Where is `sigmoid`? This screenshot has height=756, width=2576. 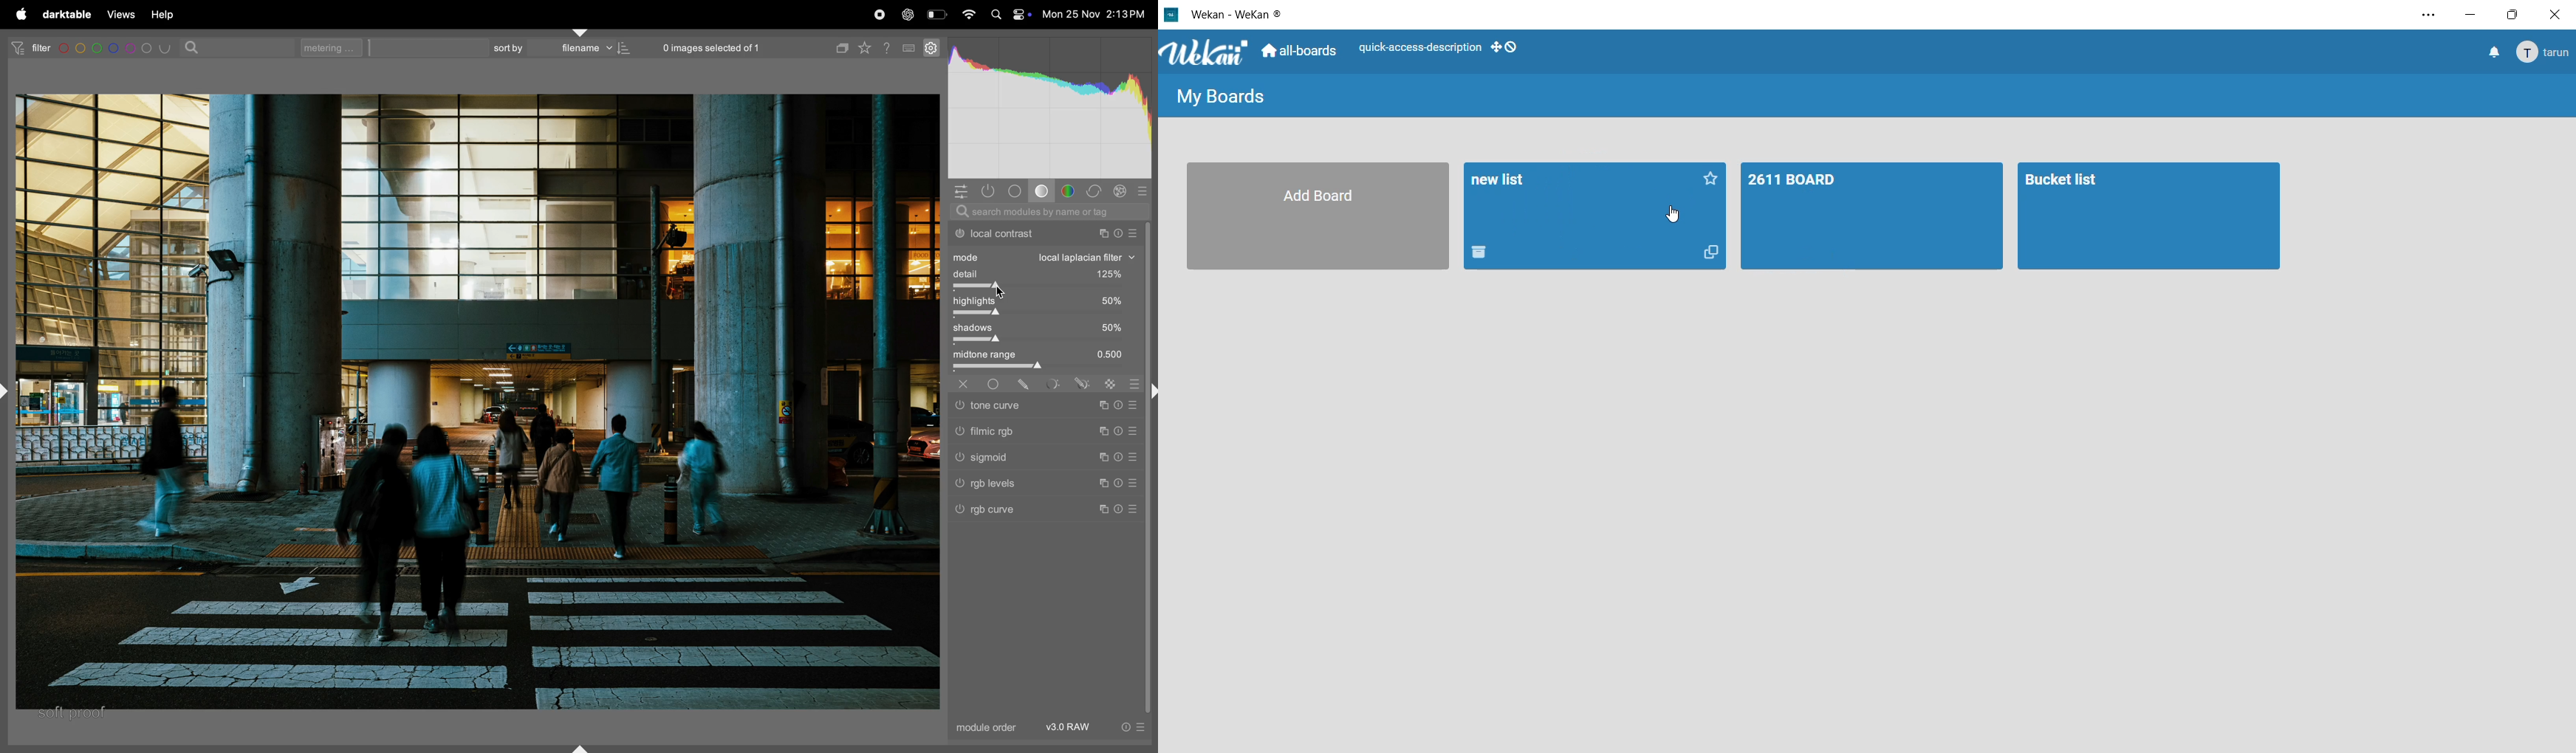 sigmoid is located at coordinates (1038, 458).